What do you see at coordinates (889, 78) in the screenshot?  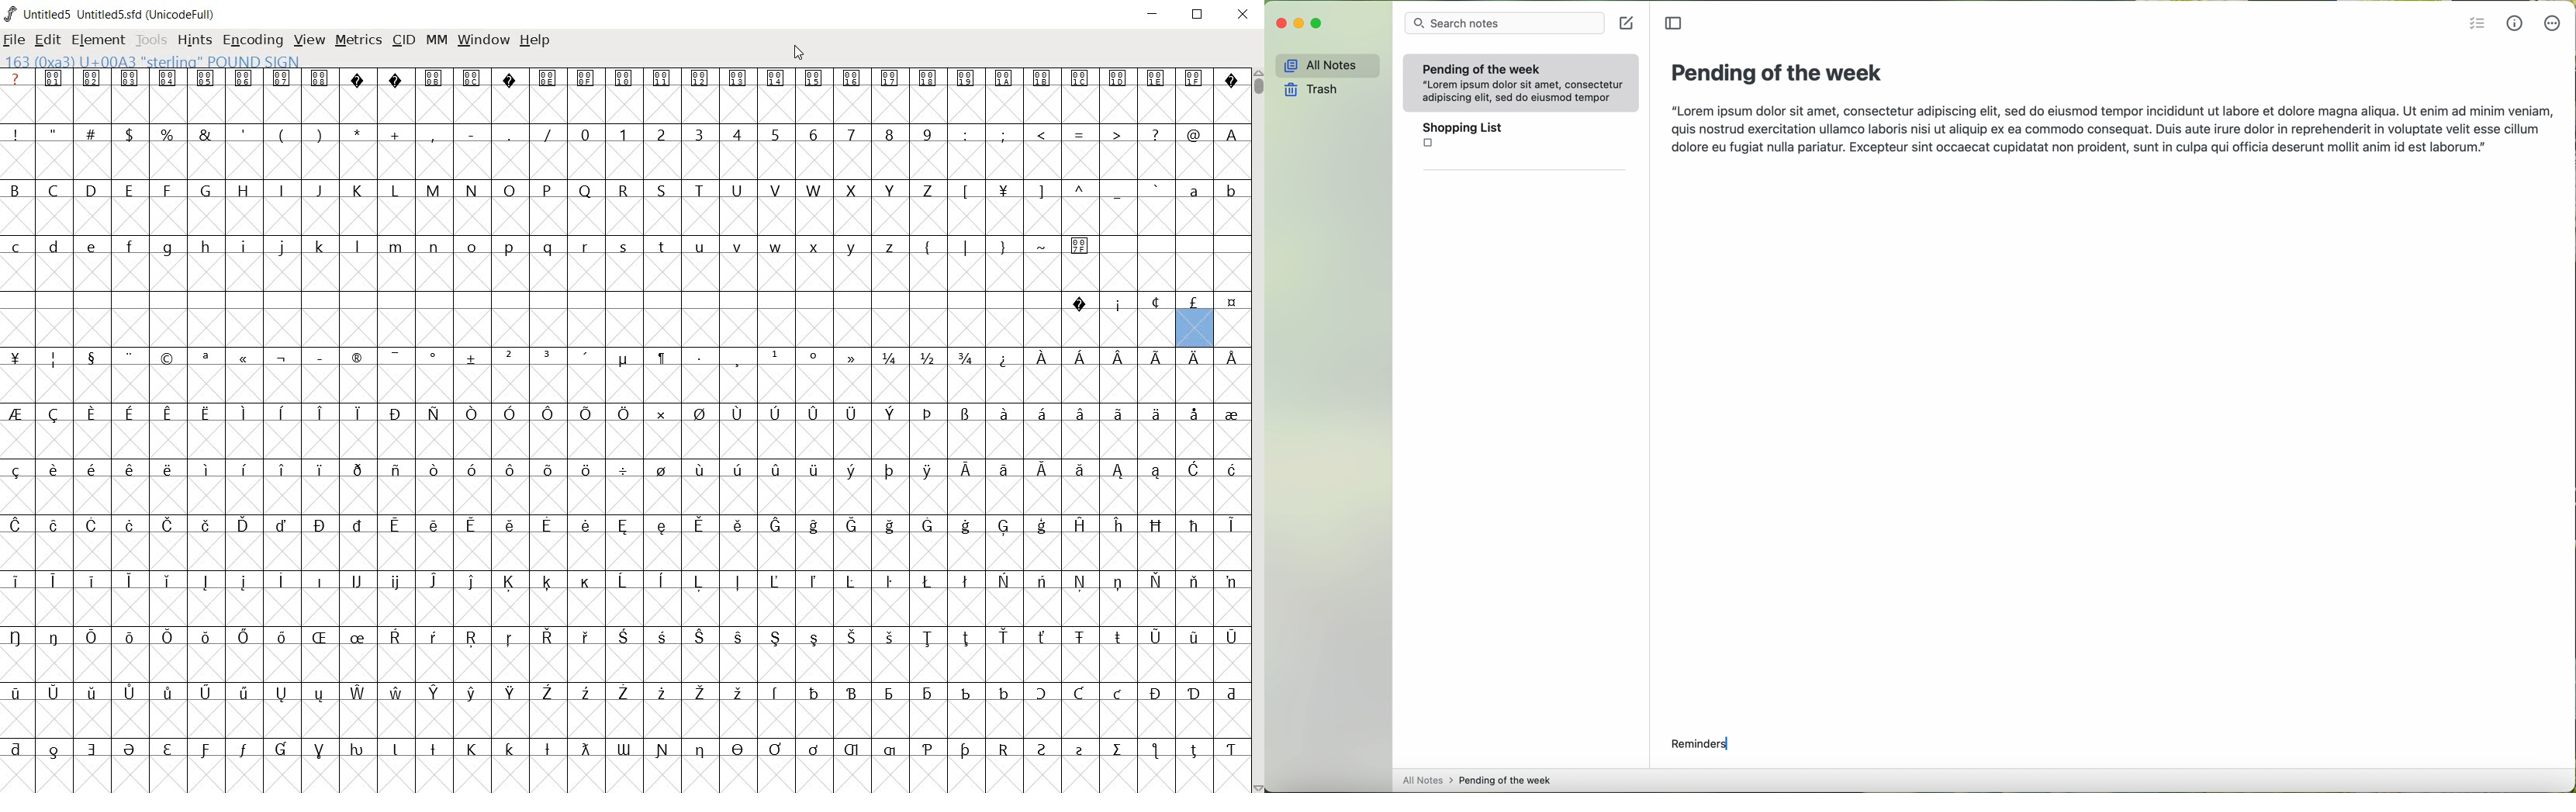 I see `Symbol` at bounding box center [889, 78].